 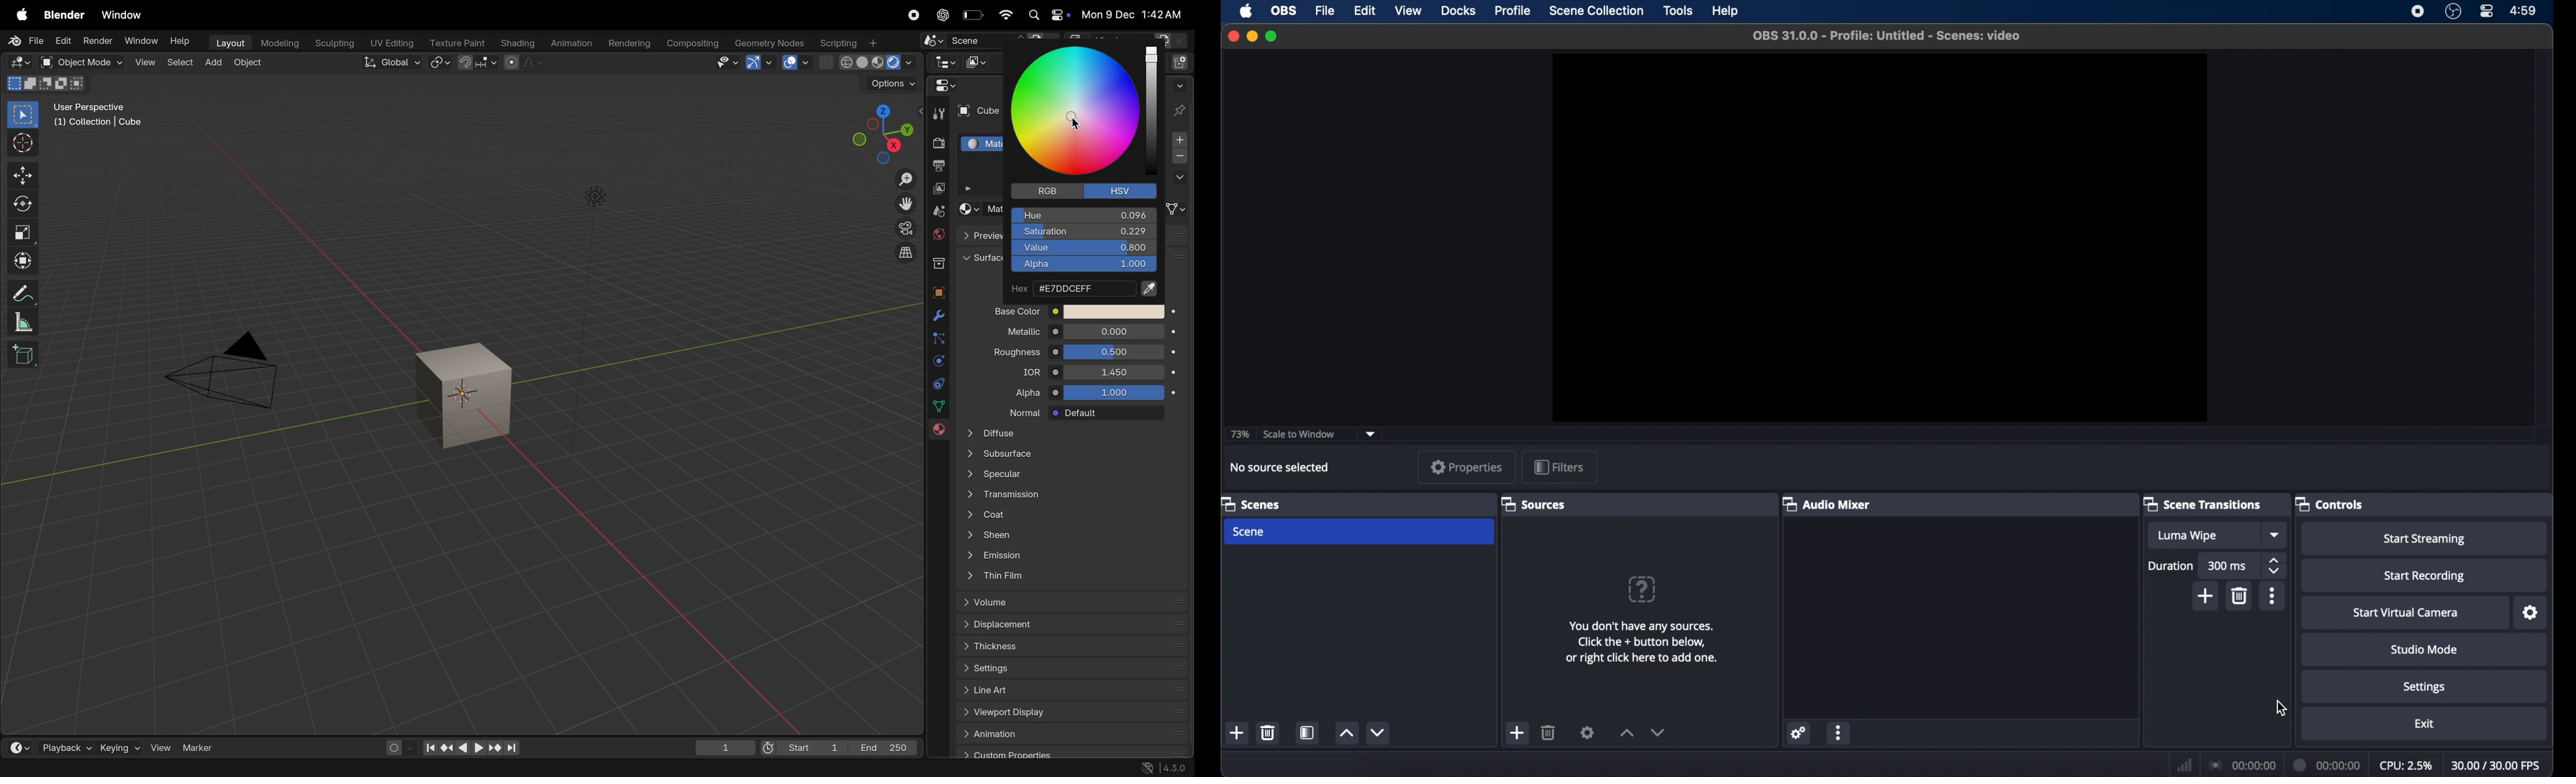 What do you see at coordinates (907, 252) in the screenshot?
I see `orthographic projection` at bounding box center [907, 252].